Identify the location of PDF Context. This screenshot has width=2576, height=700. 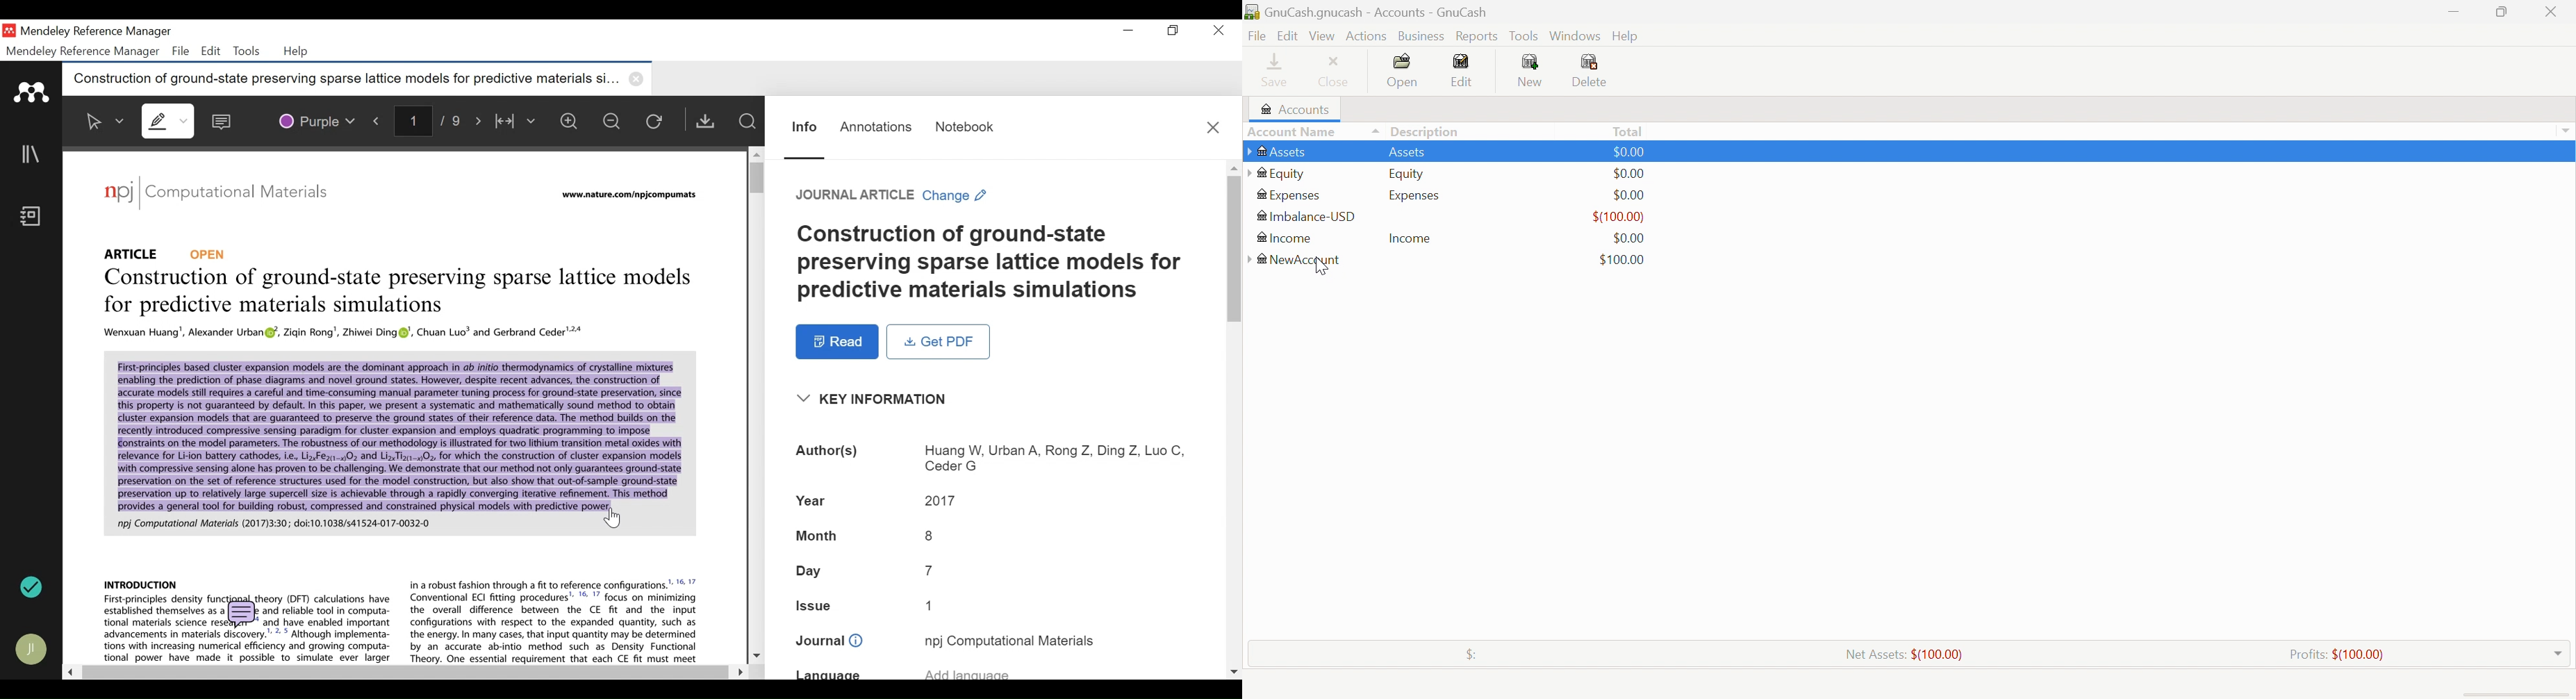
(555, 620).